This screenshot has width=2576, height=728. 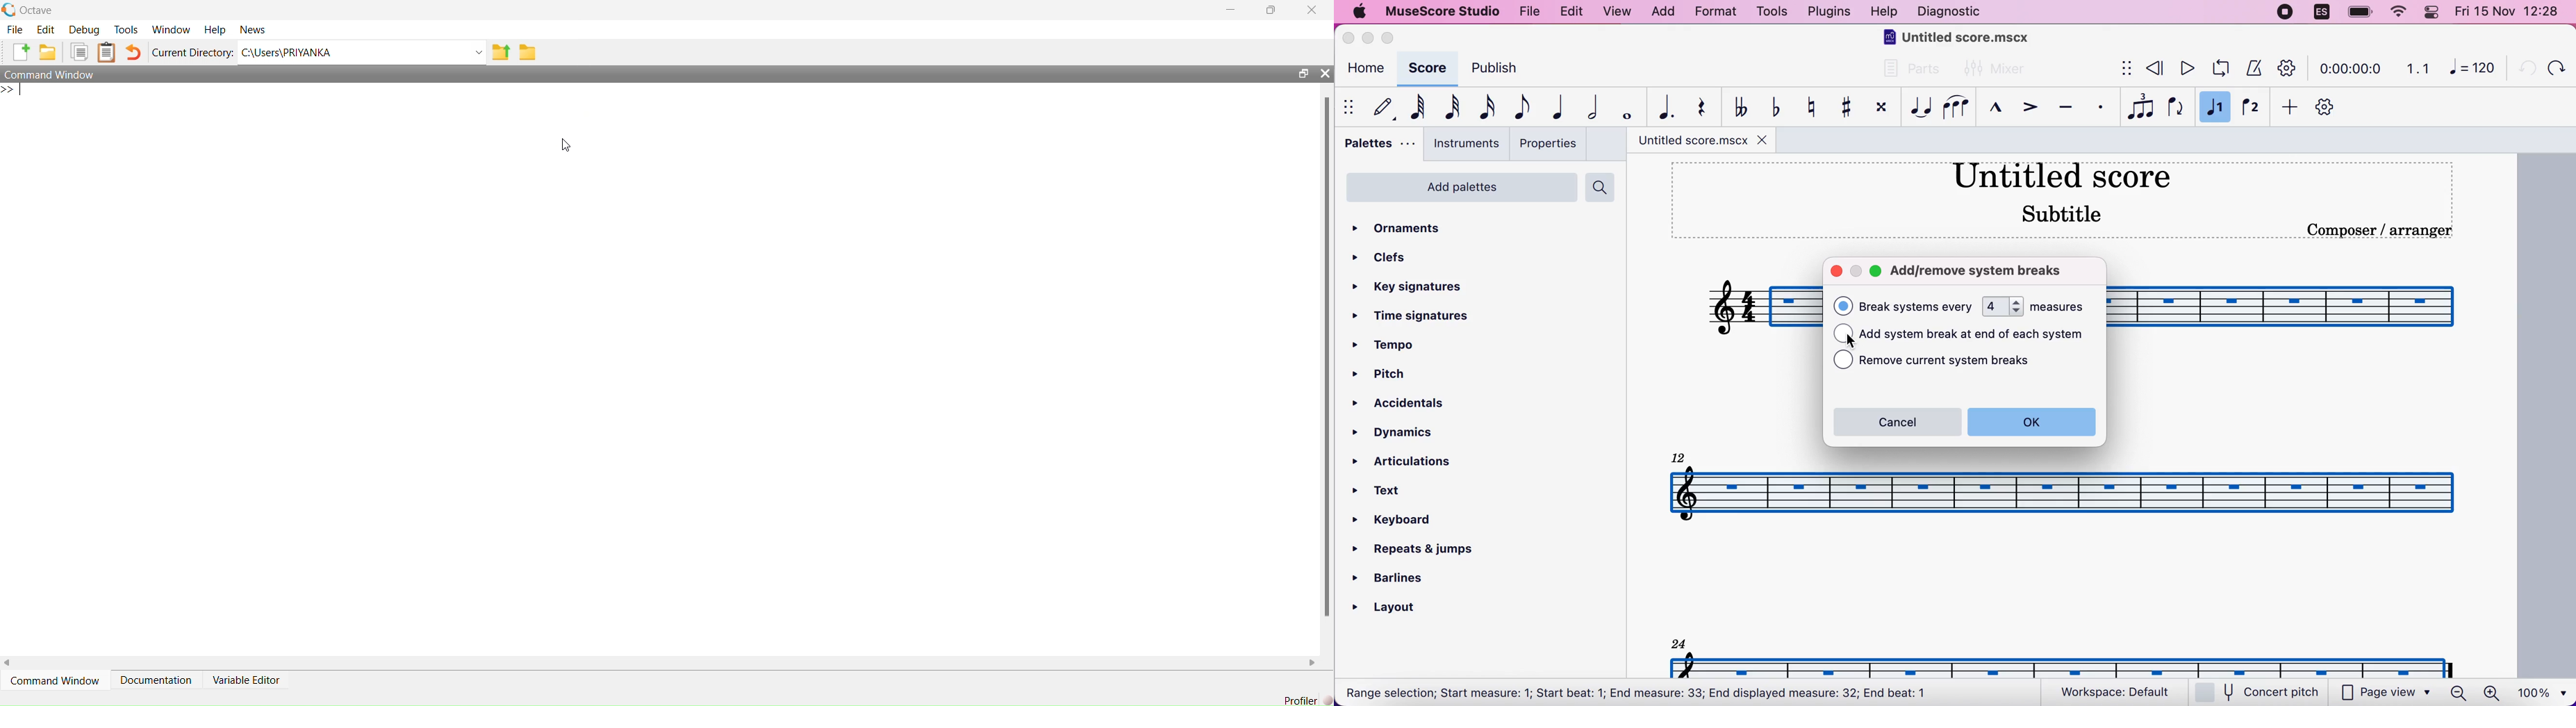 I want to click on title, so click(x=2061, y=174).